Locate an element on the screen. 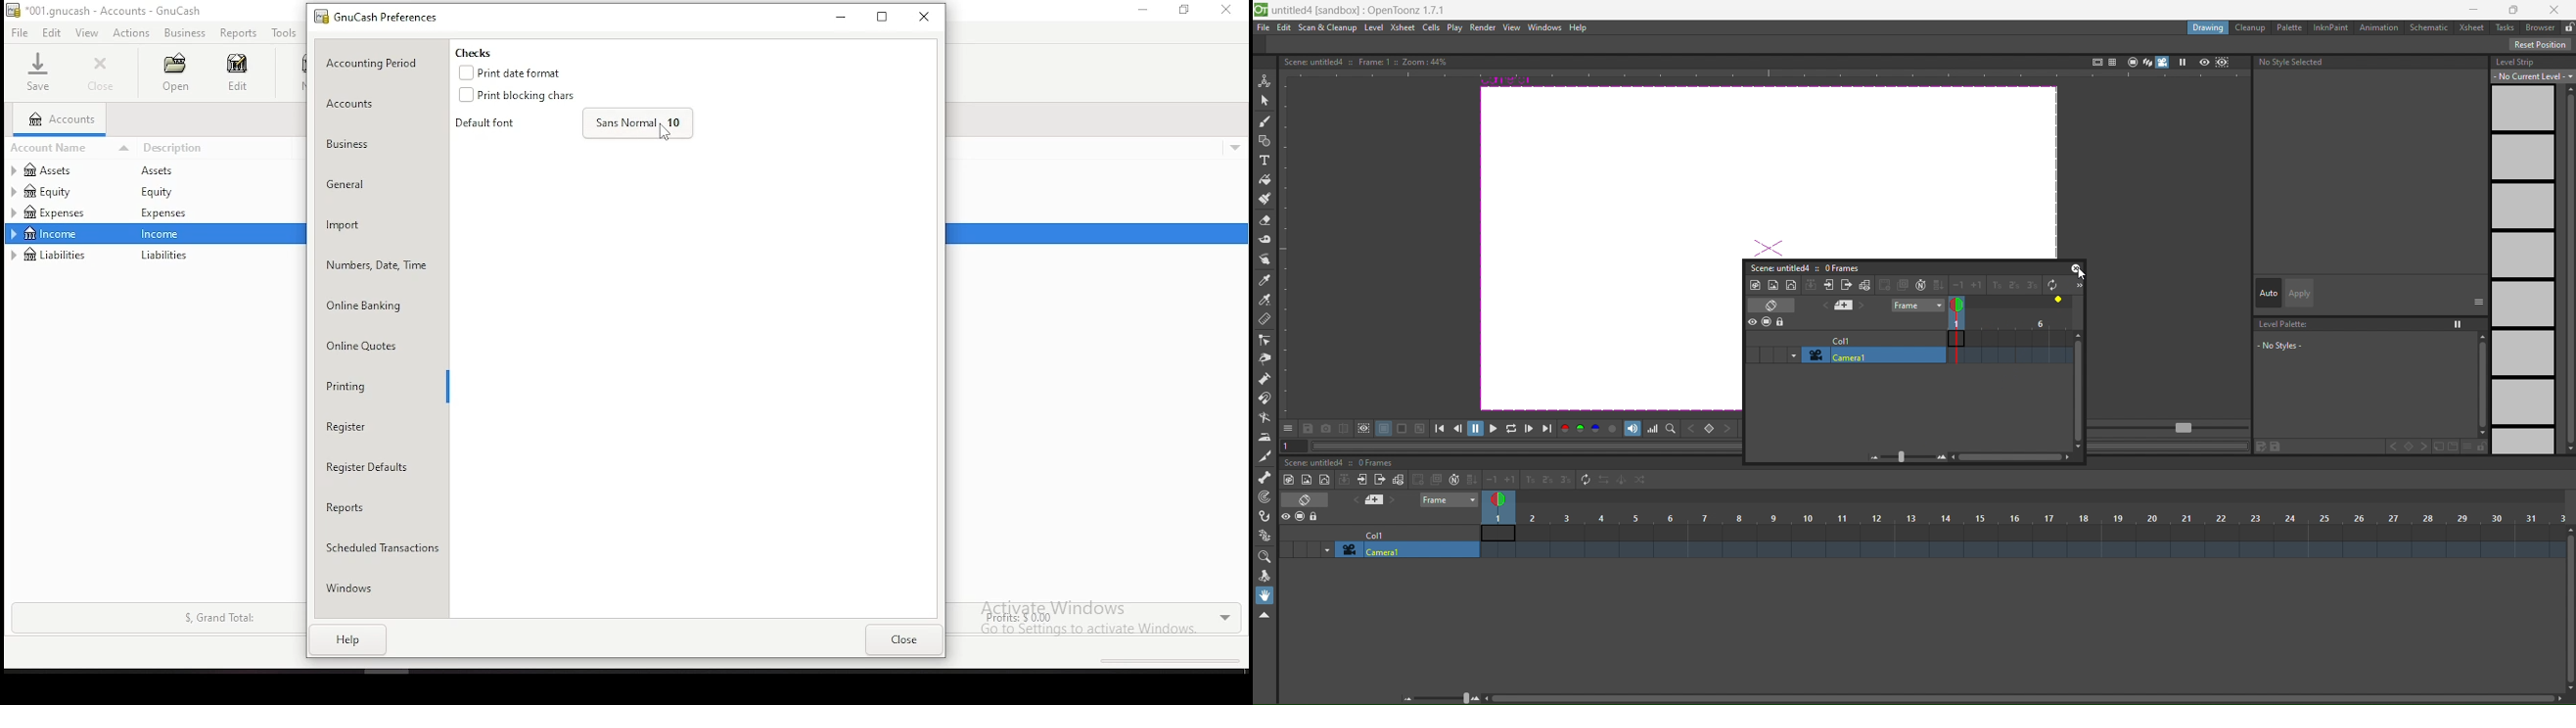 The height and width of the screenshot is (728, 2576). close is located at coordinates (2559, 8).